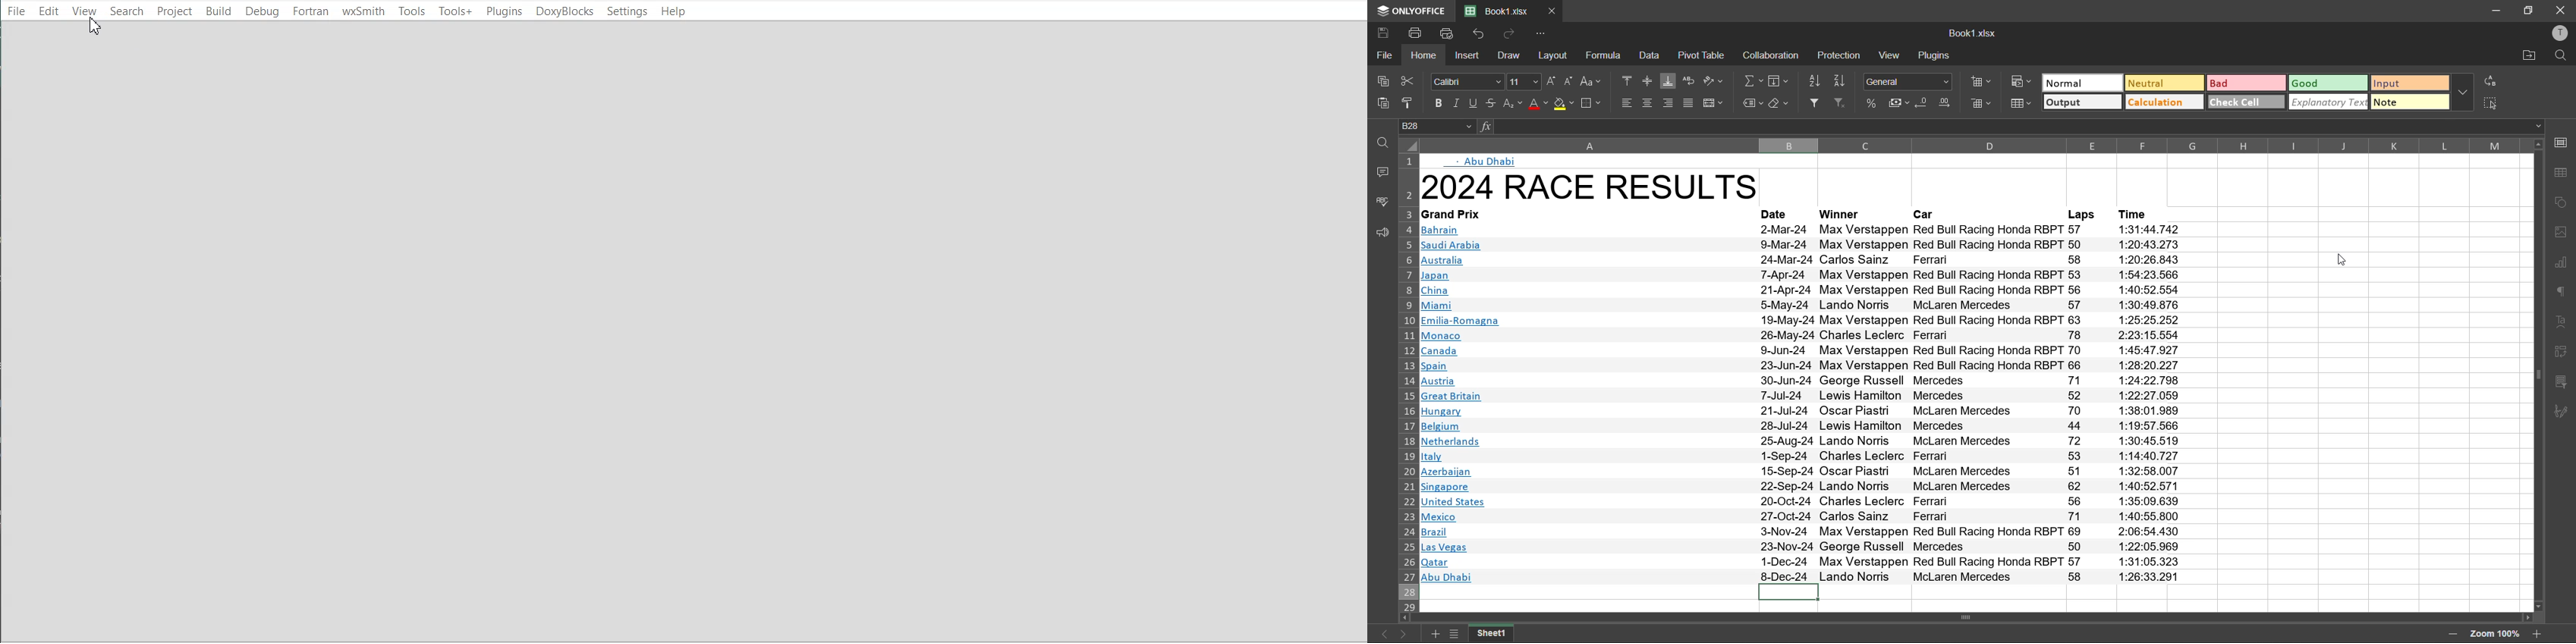  I want to click on comments, so click(1382, 174).